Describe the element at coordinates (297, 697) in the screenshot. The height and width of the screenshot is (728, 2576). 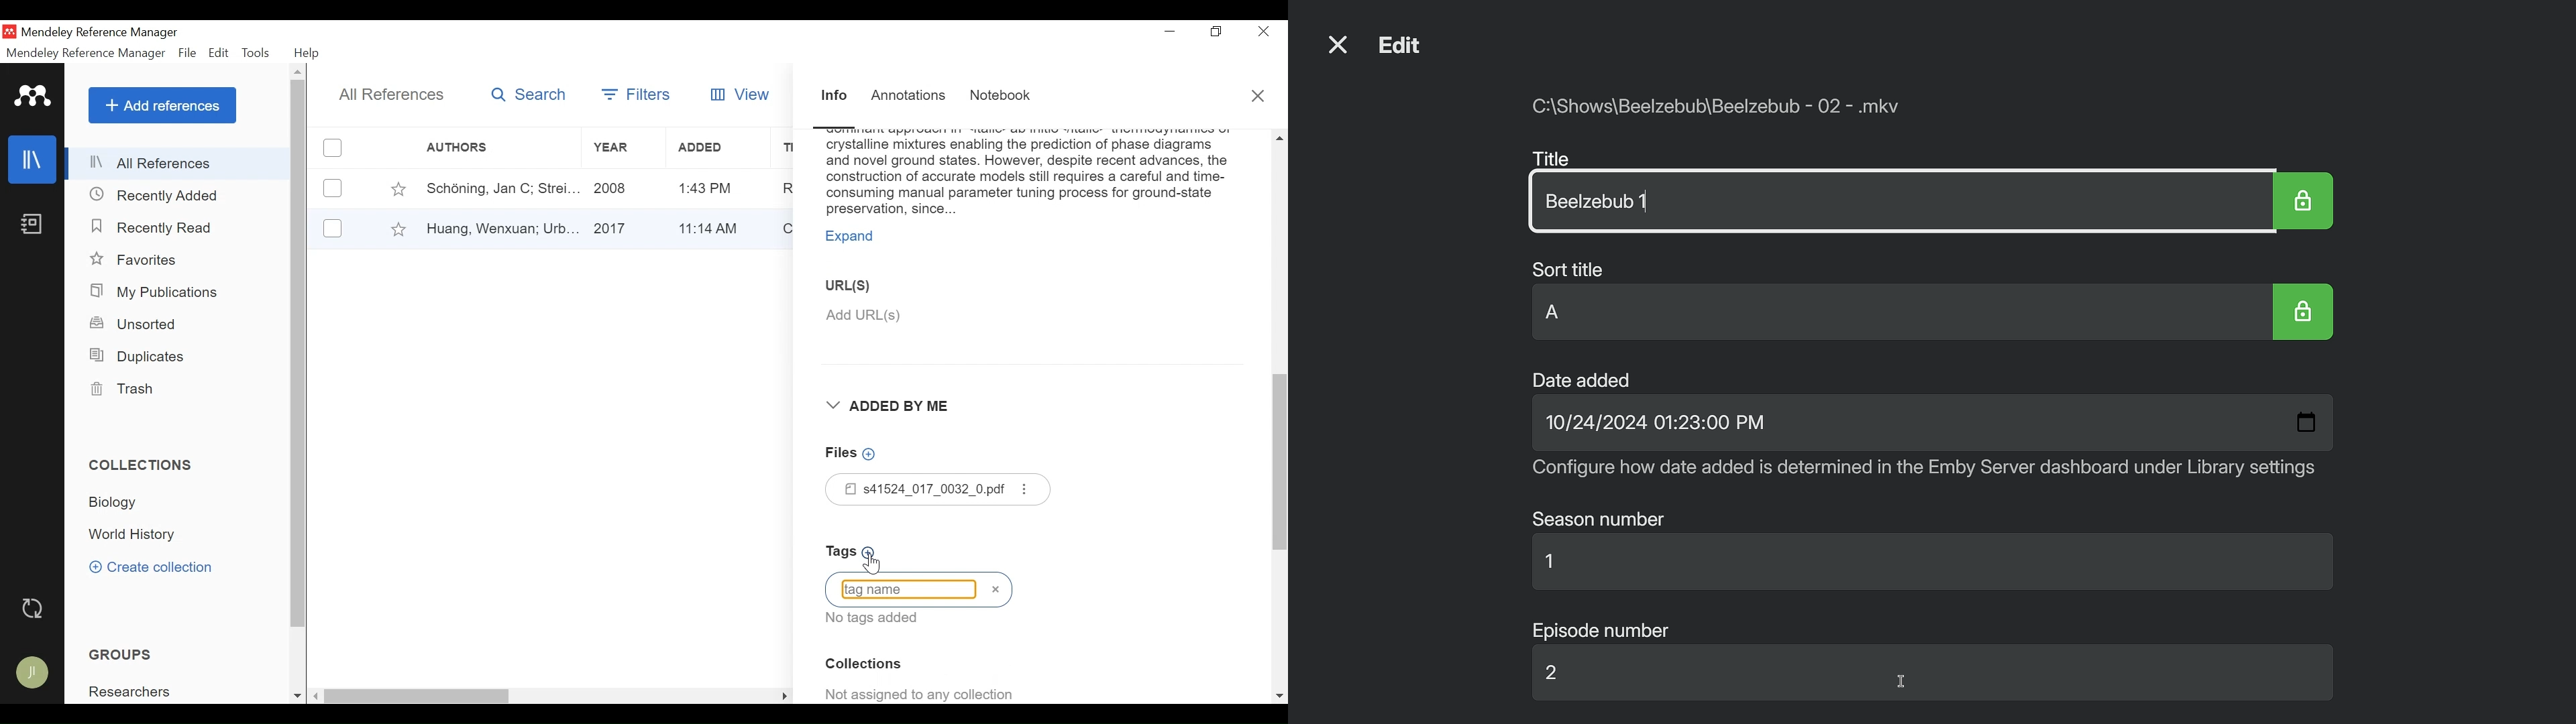
I see `Scroll down` at that location.